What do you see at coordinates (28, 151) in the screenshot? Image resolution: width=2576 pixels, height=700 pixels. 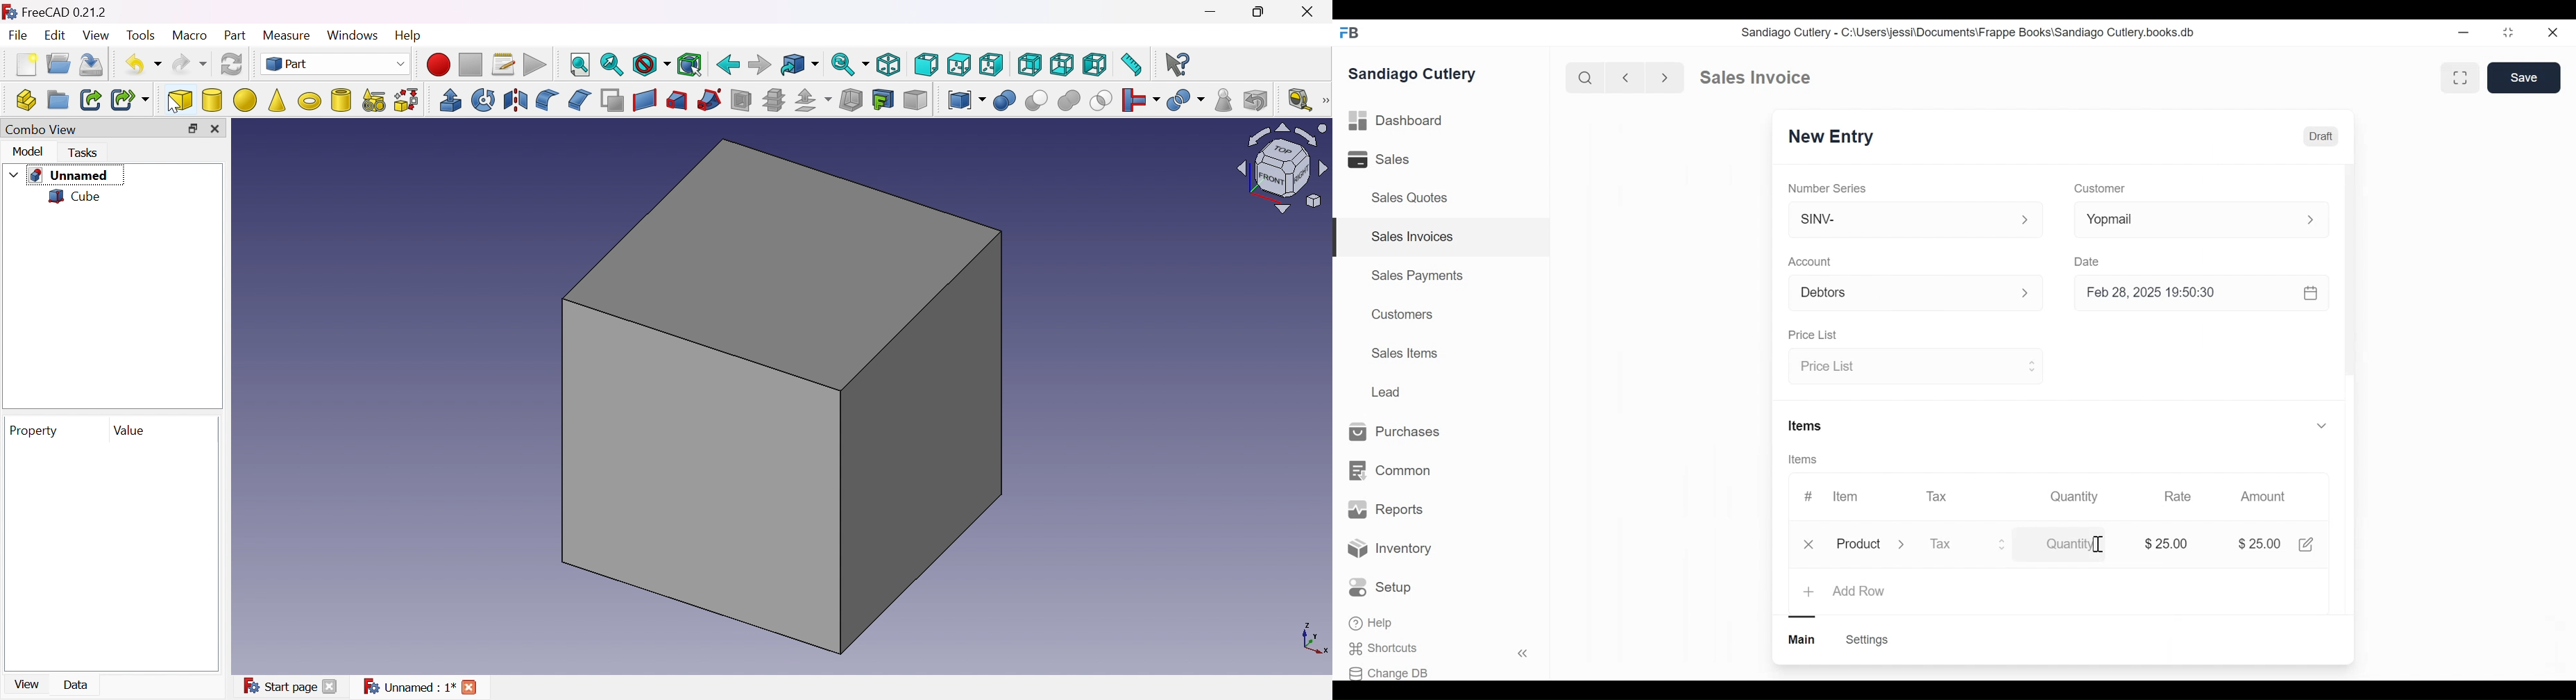 I see `Model` at bounding box center [28, 151].